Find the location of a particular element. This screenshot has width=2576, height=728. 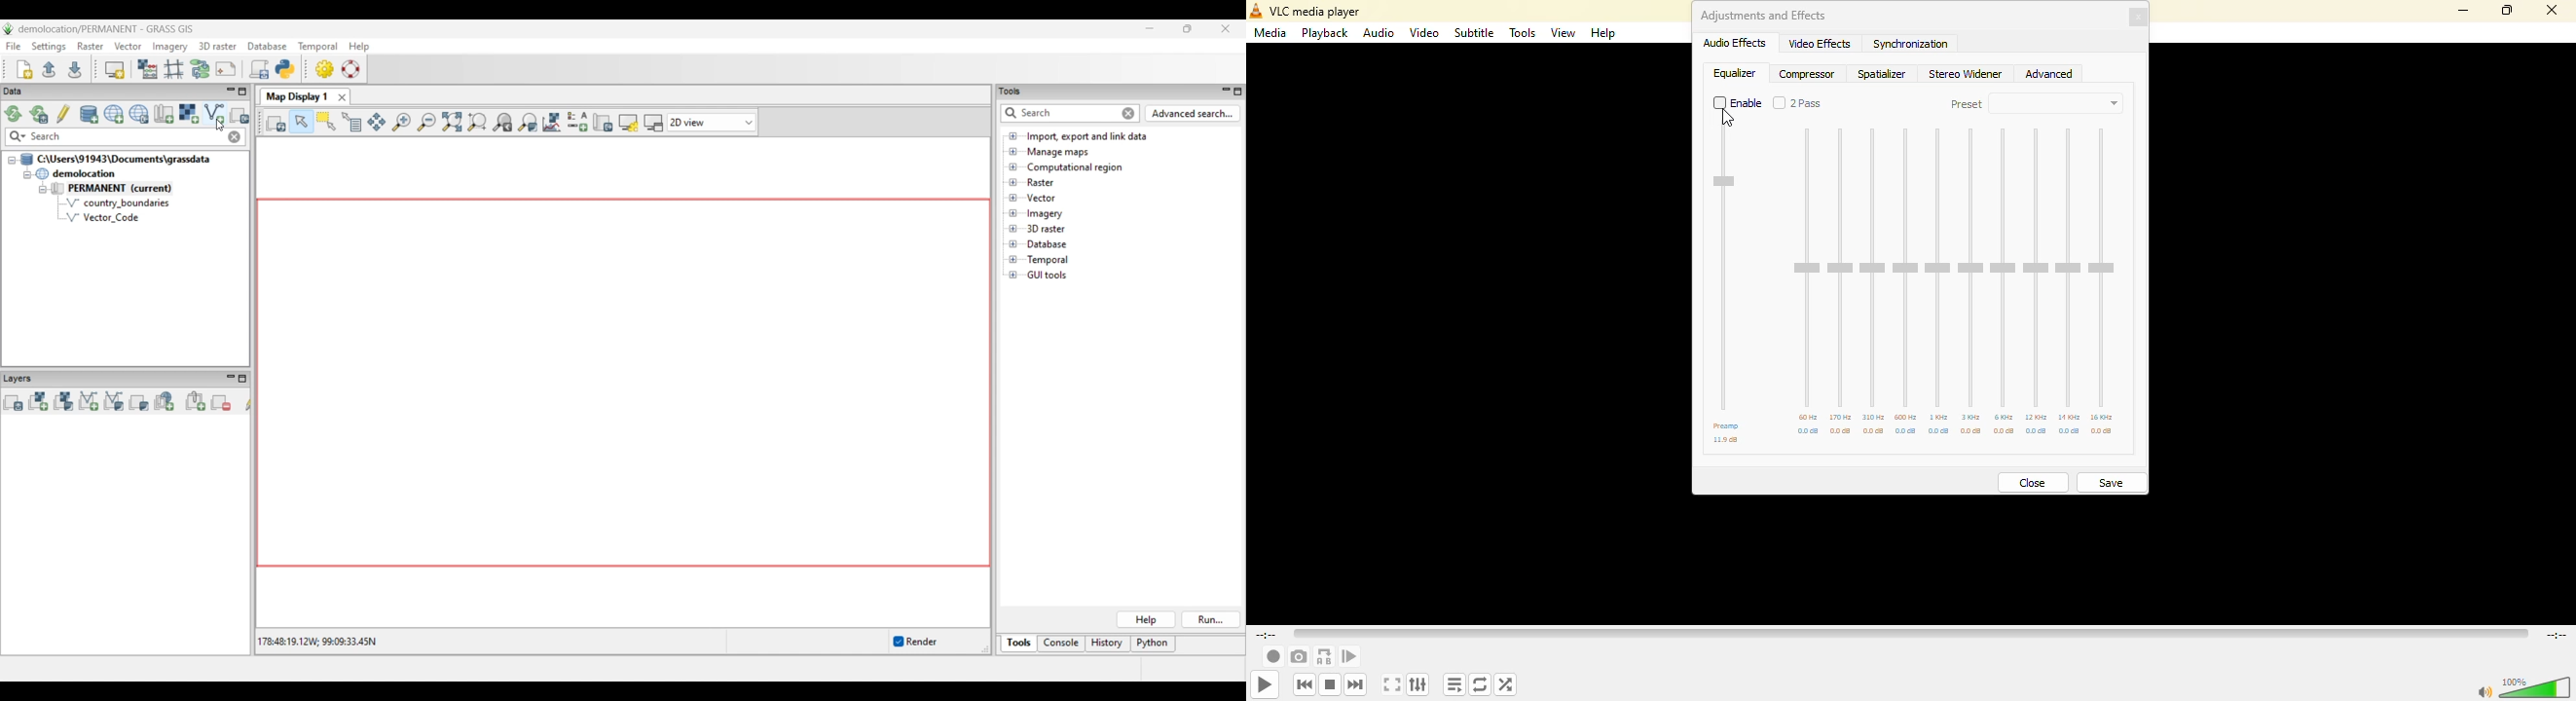

close is located at coordinates (2141, 18).